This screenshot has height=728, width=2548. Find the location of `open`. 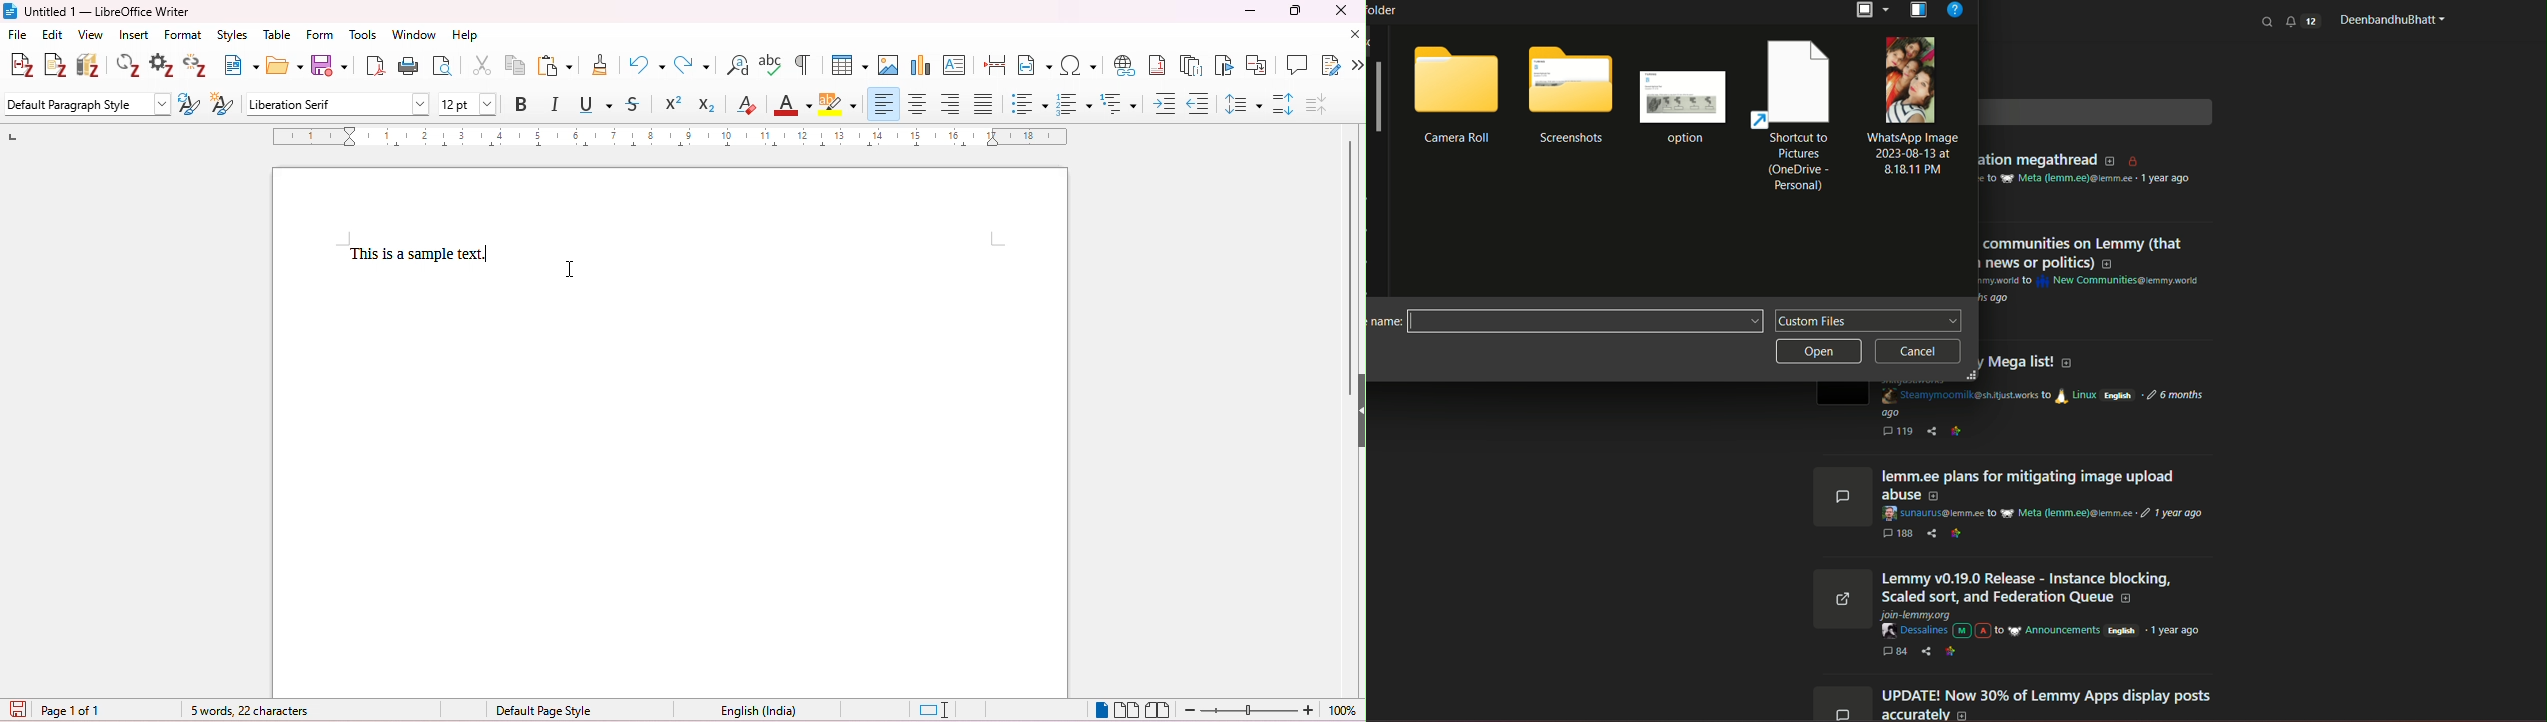

open is located at coordinates (283, 66).